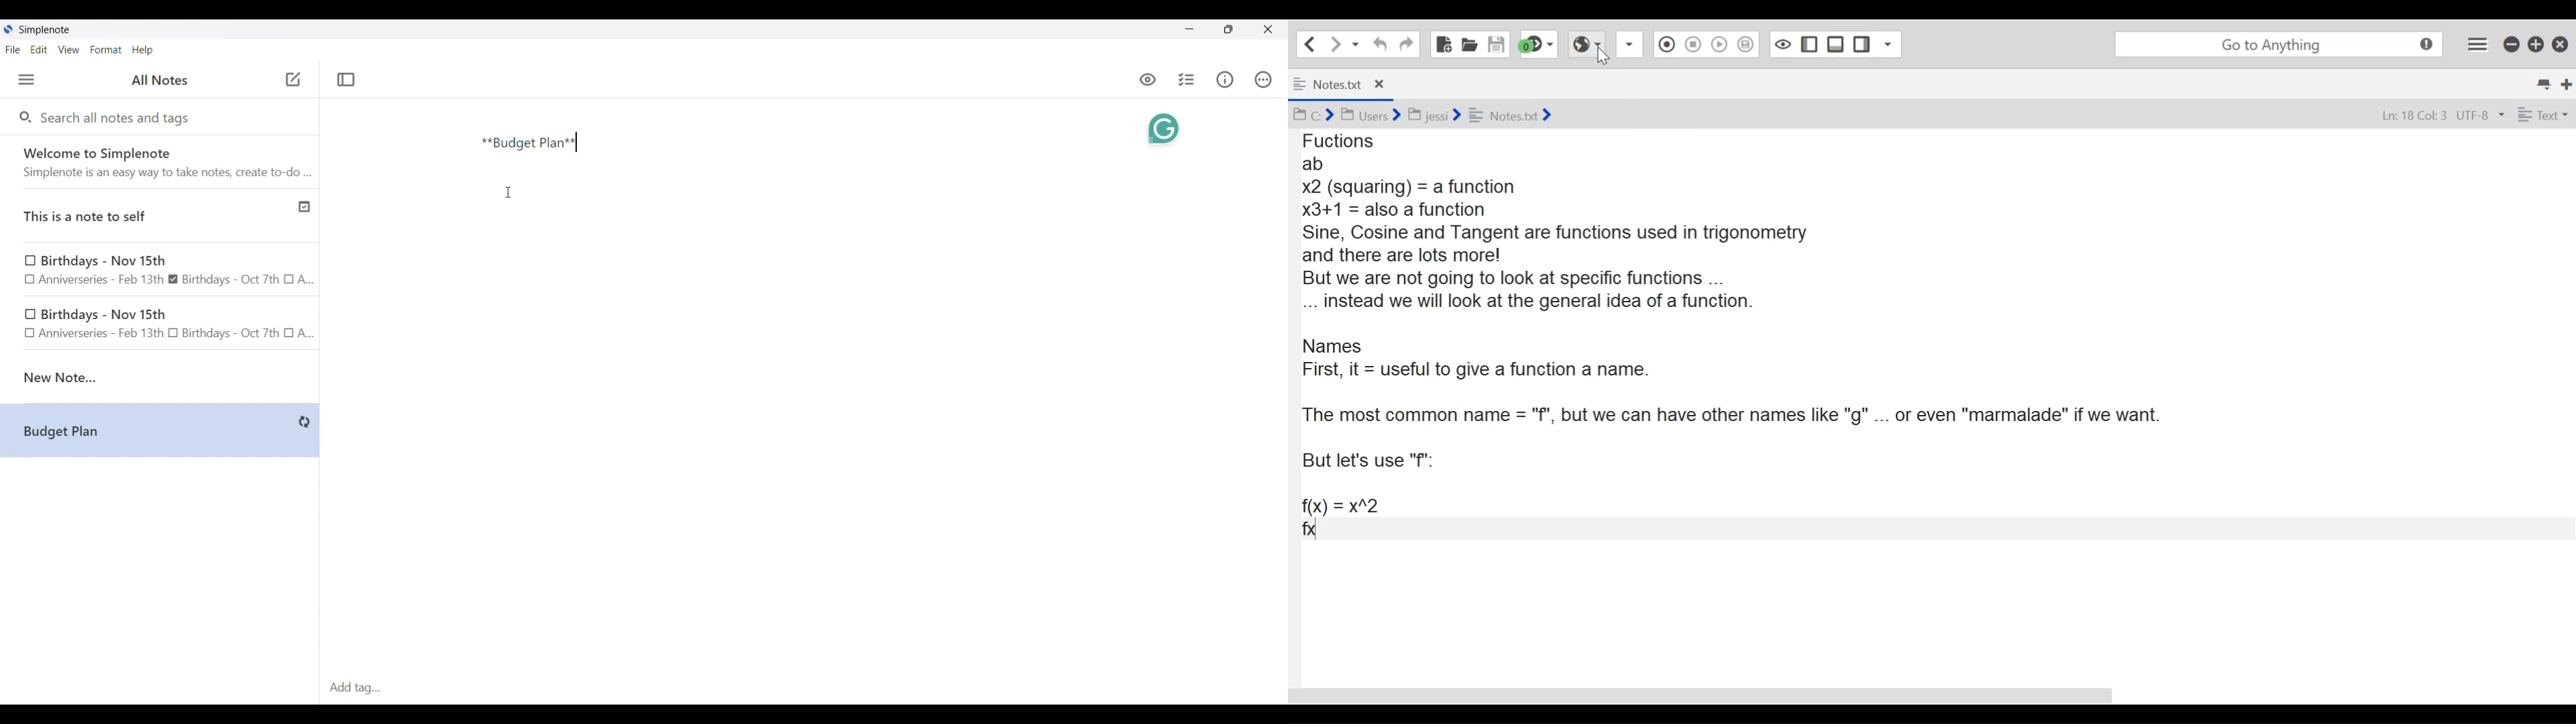  I want to click on text cursor, so click(1323, 530).